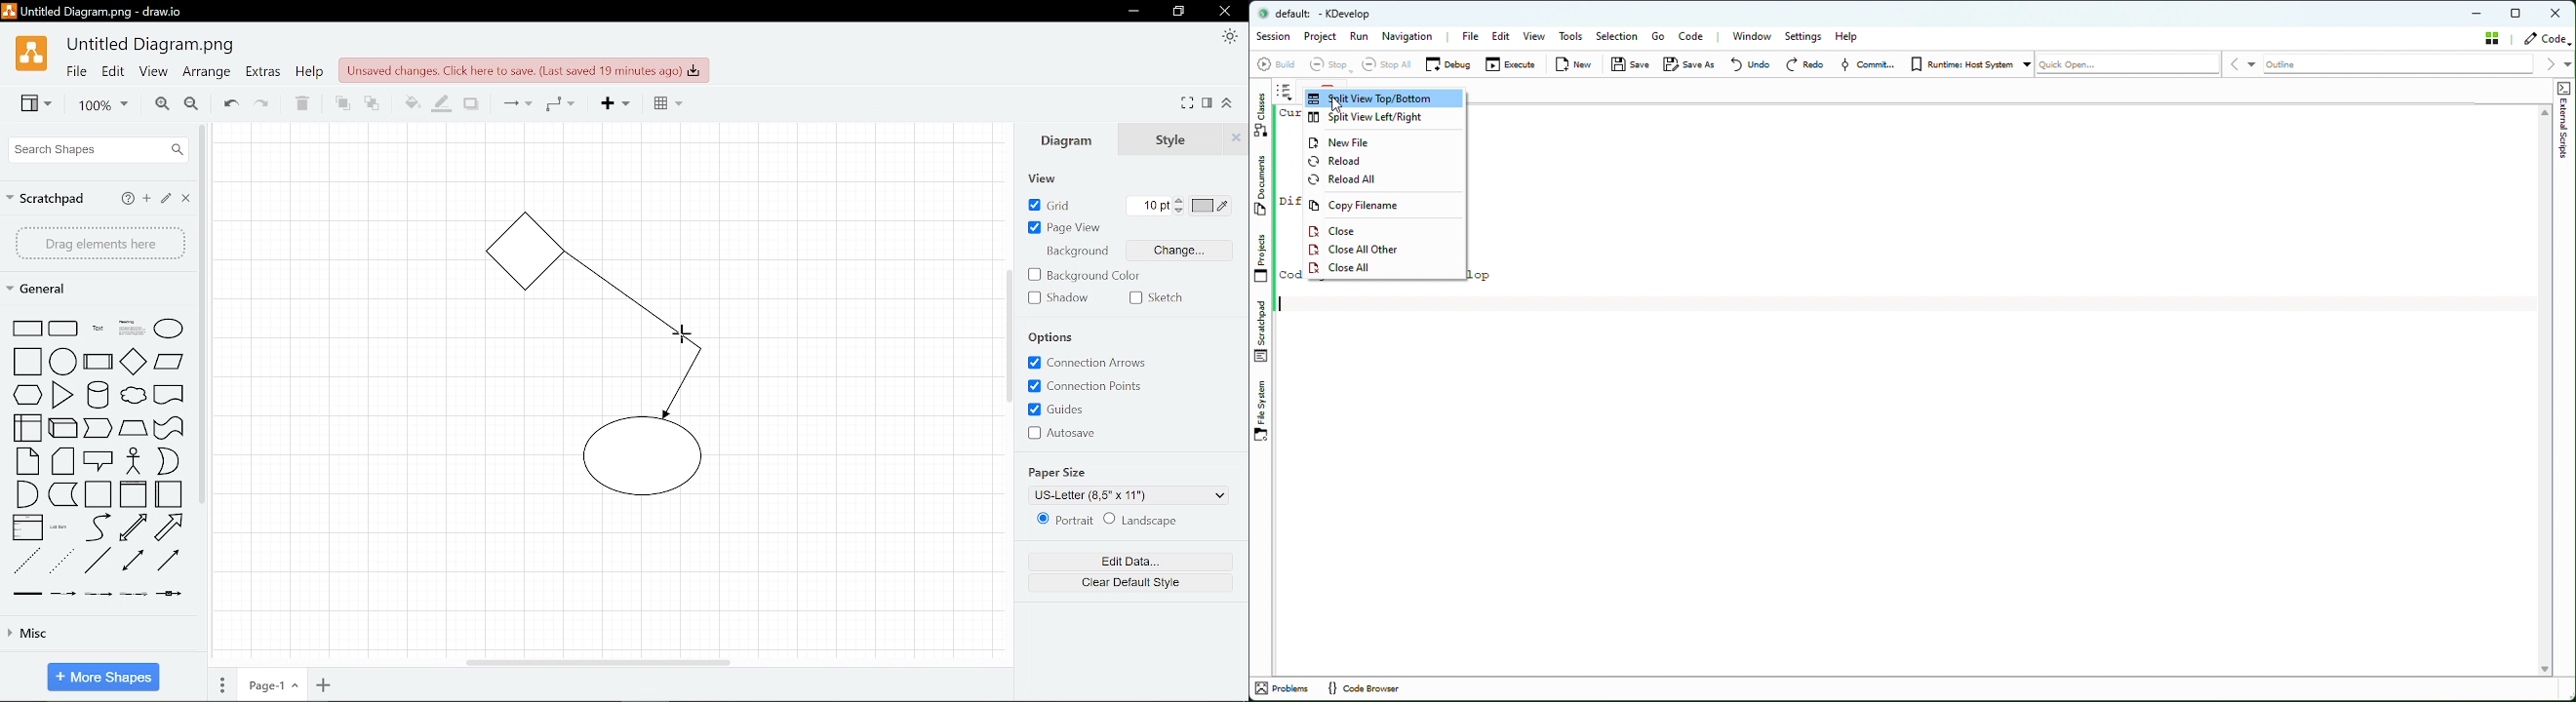 The height and width of the screenshot is (728, 2576). What do you see at coordinates (106, 14) in the screenshot?
I see `Untitled Diagram.png - draw.io` at bounding box center [106, 14].